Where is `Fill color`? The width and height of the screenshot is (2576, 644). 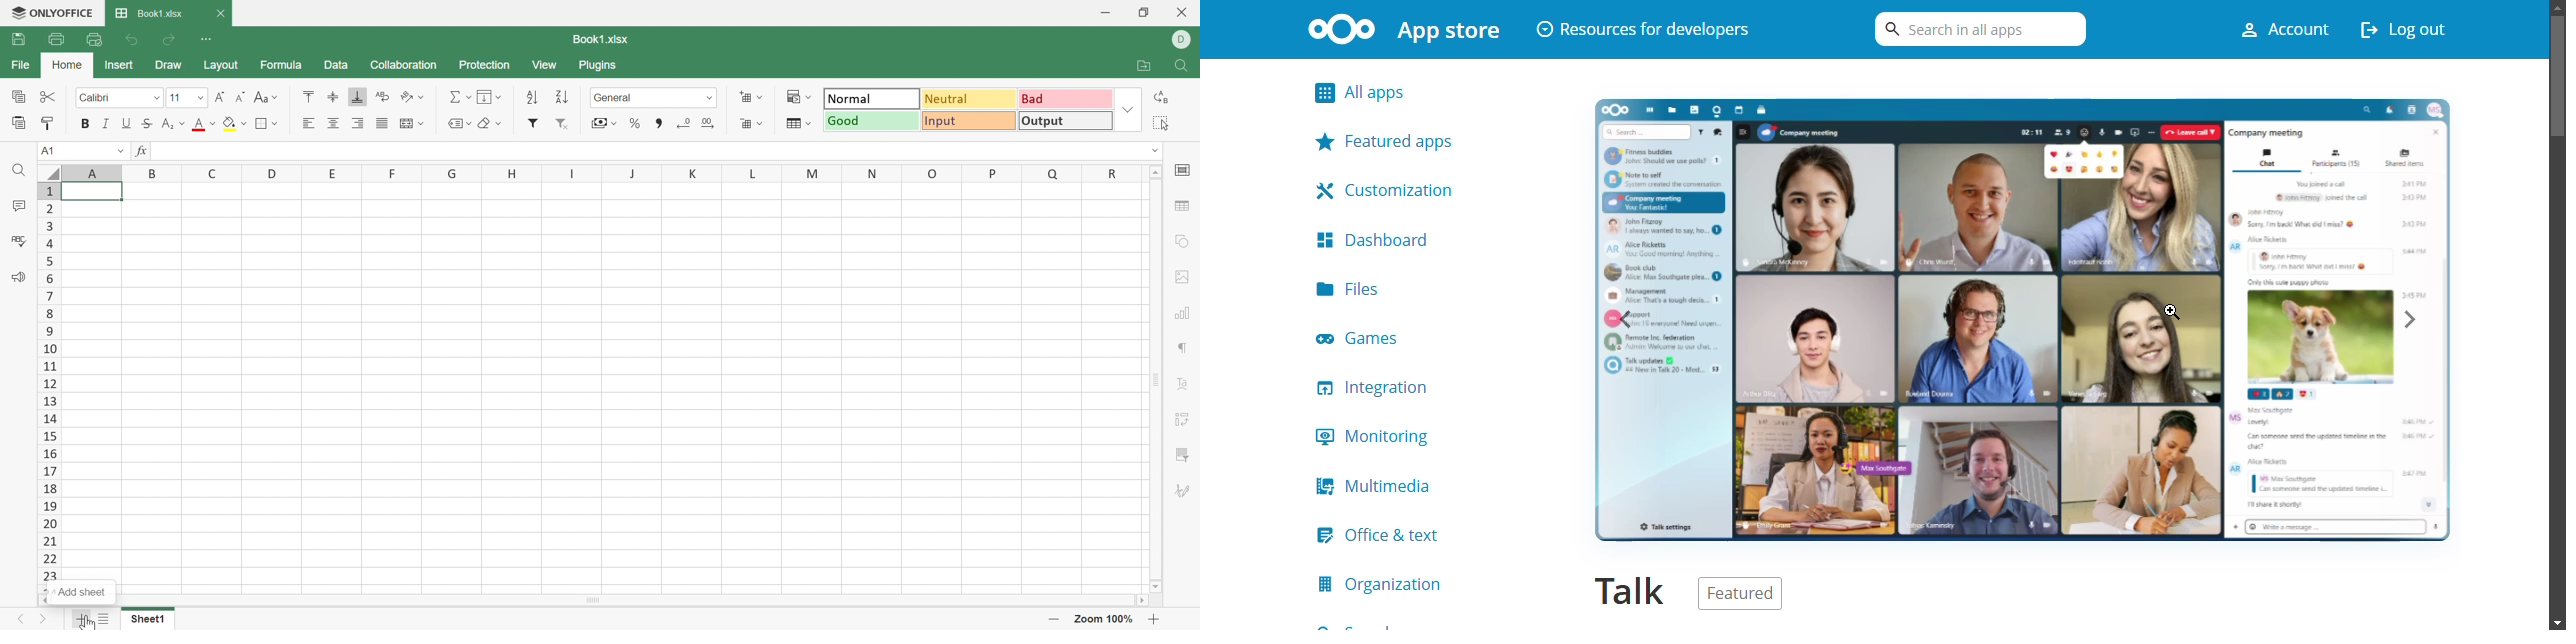 Fill color is located at coordinates (239, 125).